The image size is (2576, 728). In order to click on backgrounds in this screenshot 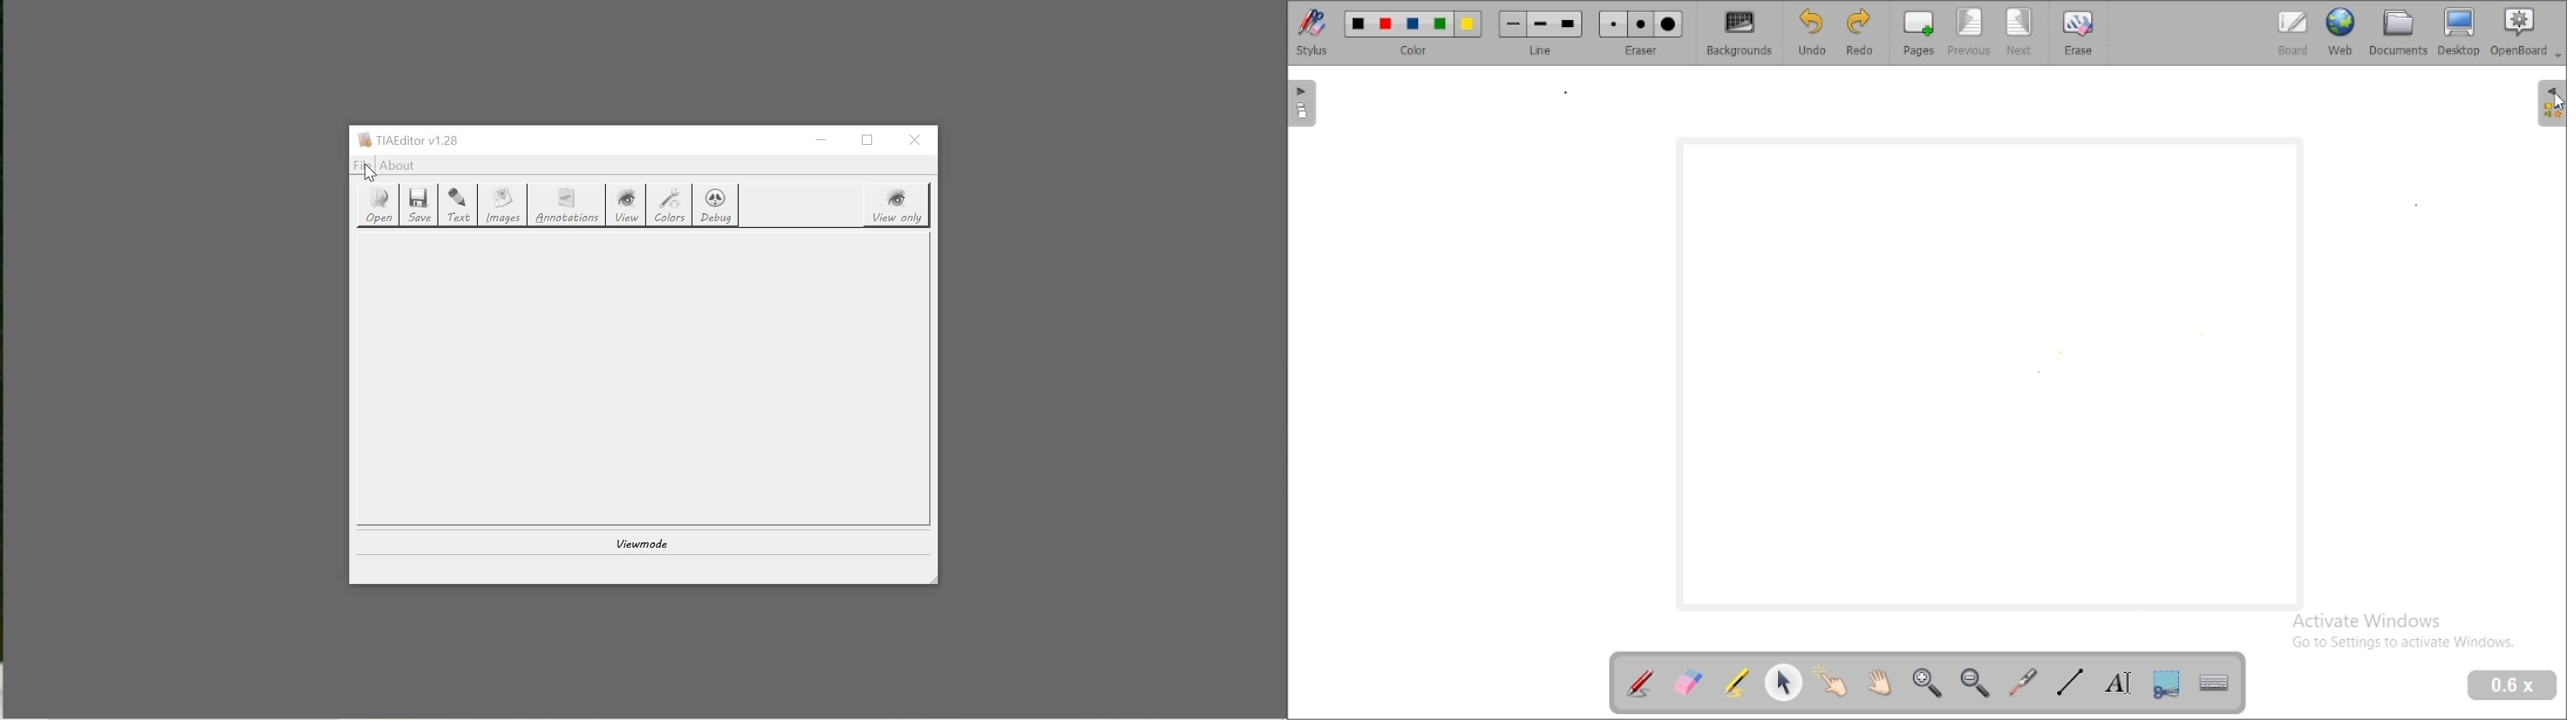, I will do `click(1738, 33)`.